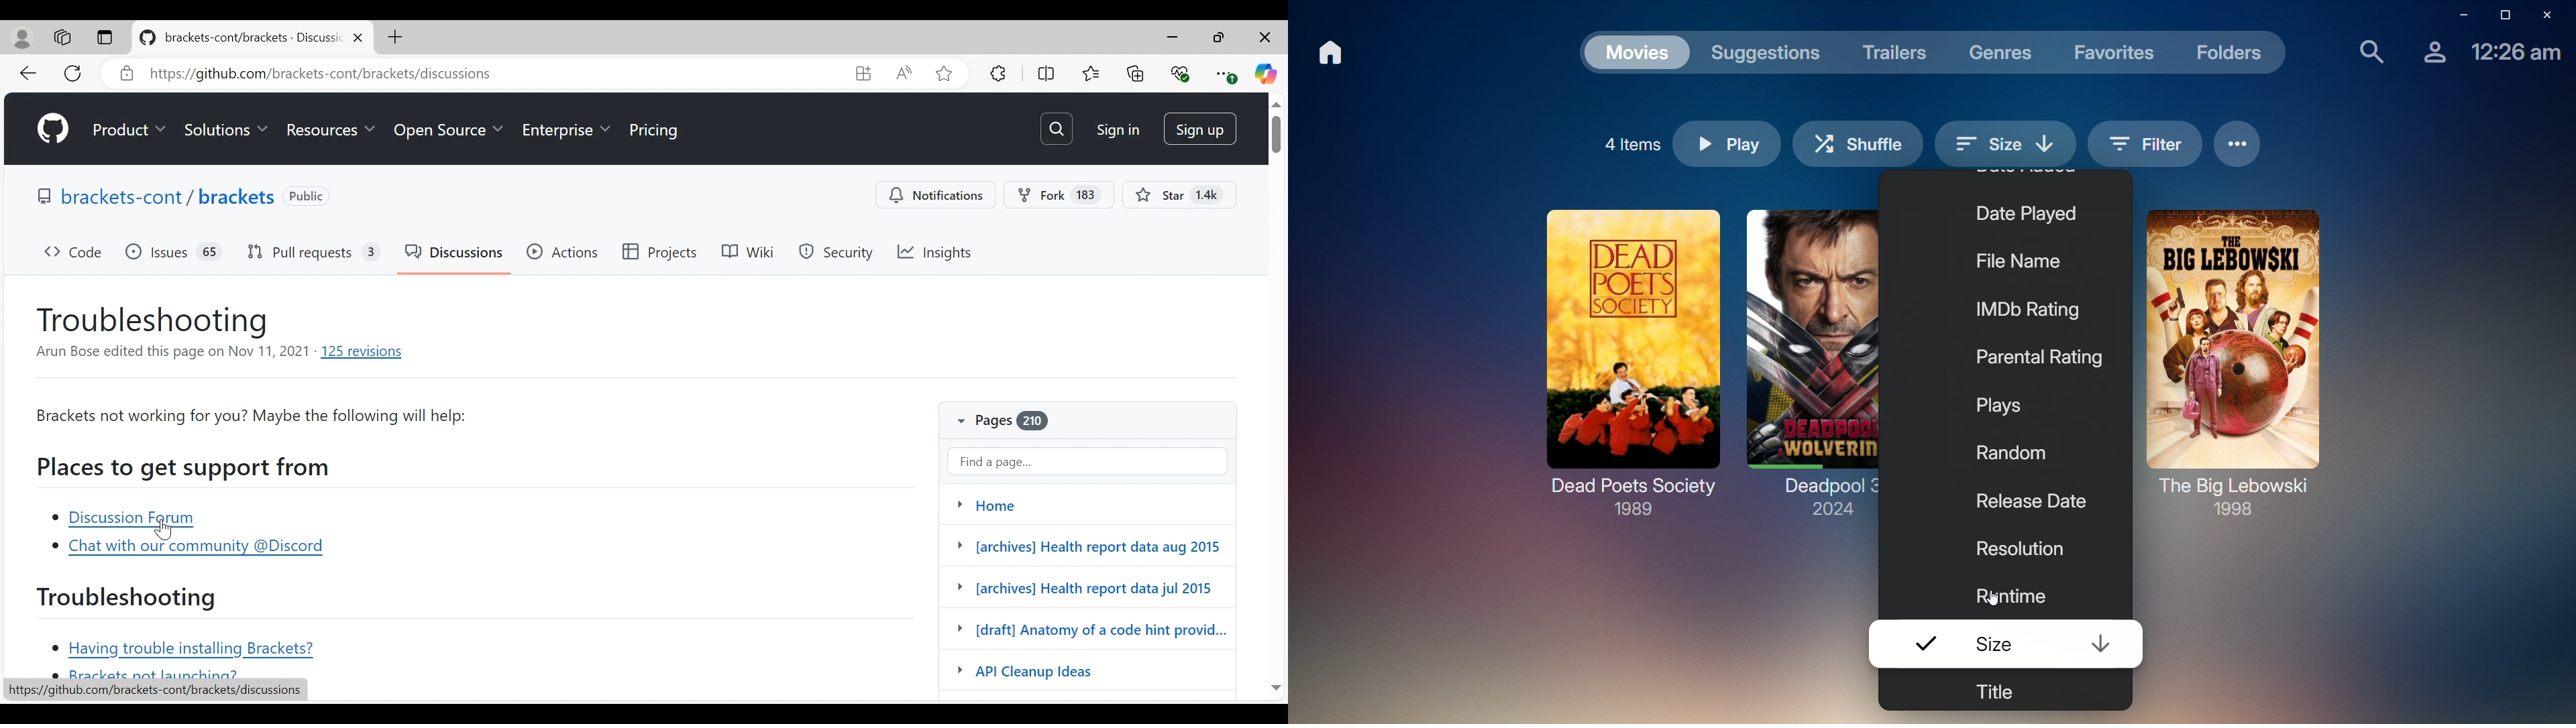 The height and width of the screenshot is (728, 2576). Describe the element at coordinates (220, 354) in the screenshot. I see `Arun Bose edited this page on Nov 11, 2021 . 125 revisions` at that location.